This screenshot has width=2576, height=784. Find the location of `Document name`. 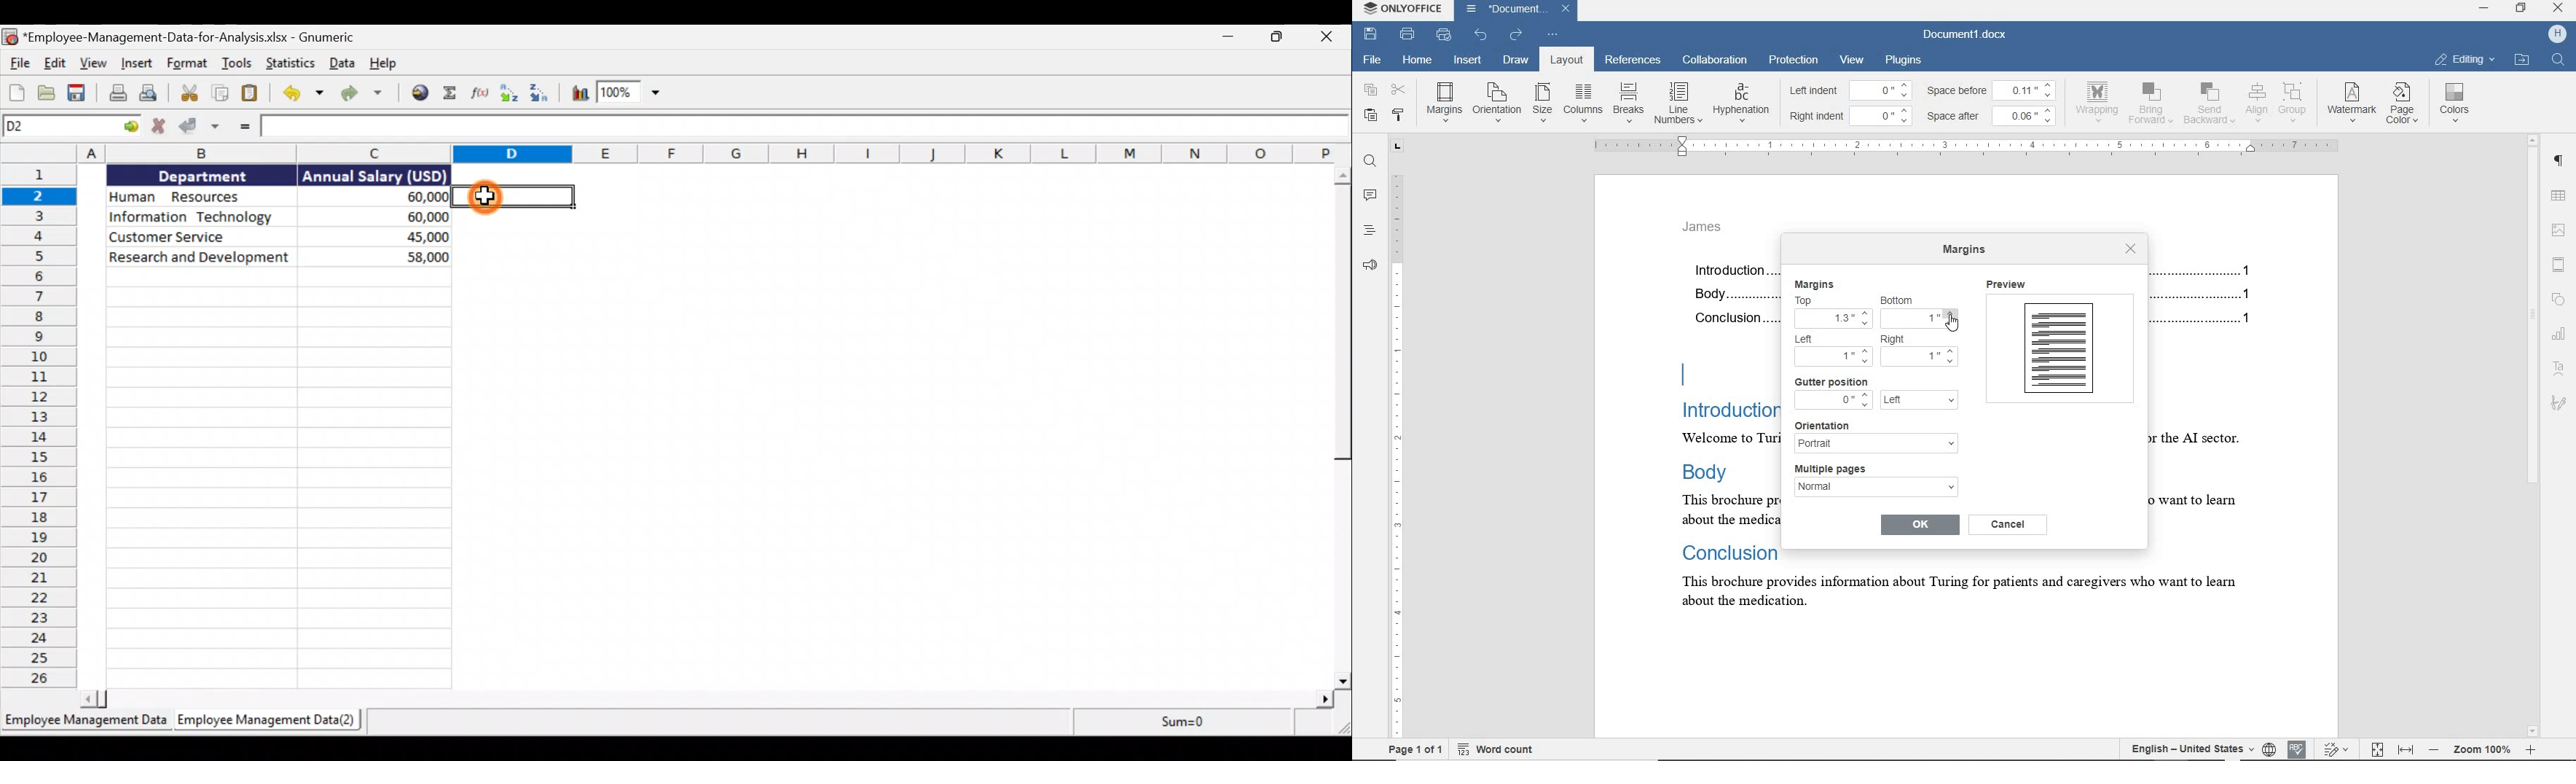

Document name is located at coordinates (204, 35).